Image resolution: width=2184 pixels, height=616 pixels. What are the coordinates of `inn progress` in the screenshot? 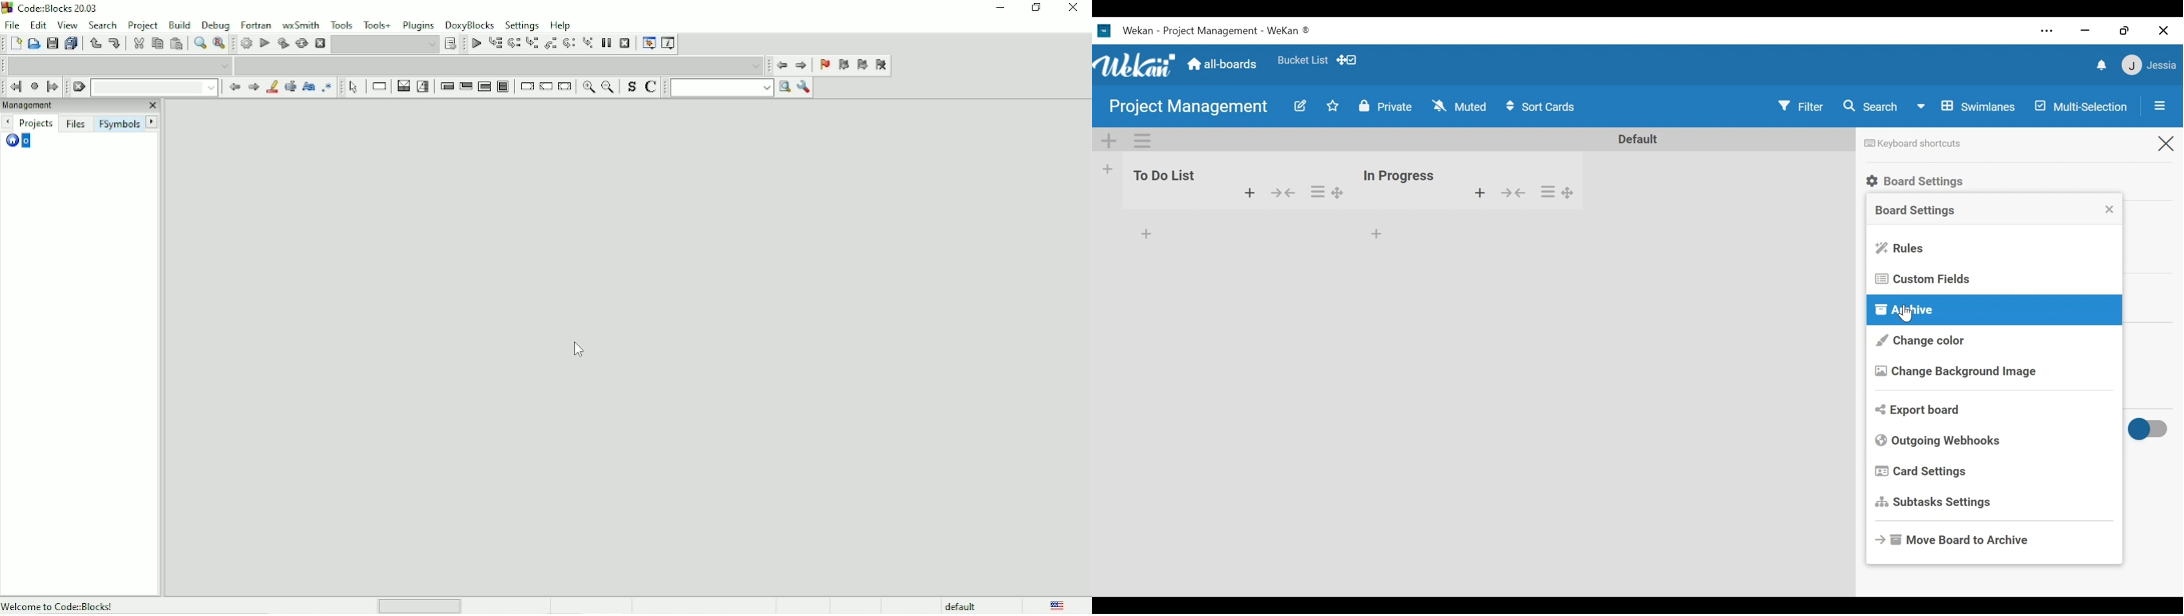 It's located at (1400, 171).